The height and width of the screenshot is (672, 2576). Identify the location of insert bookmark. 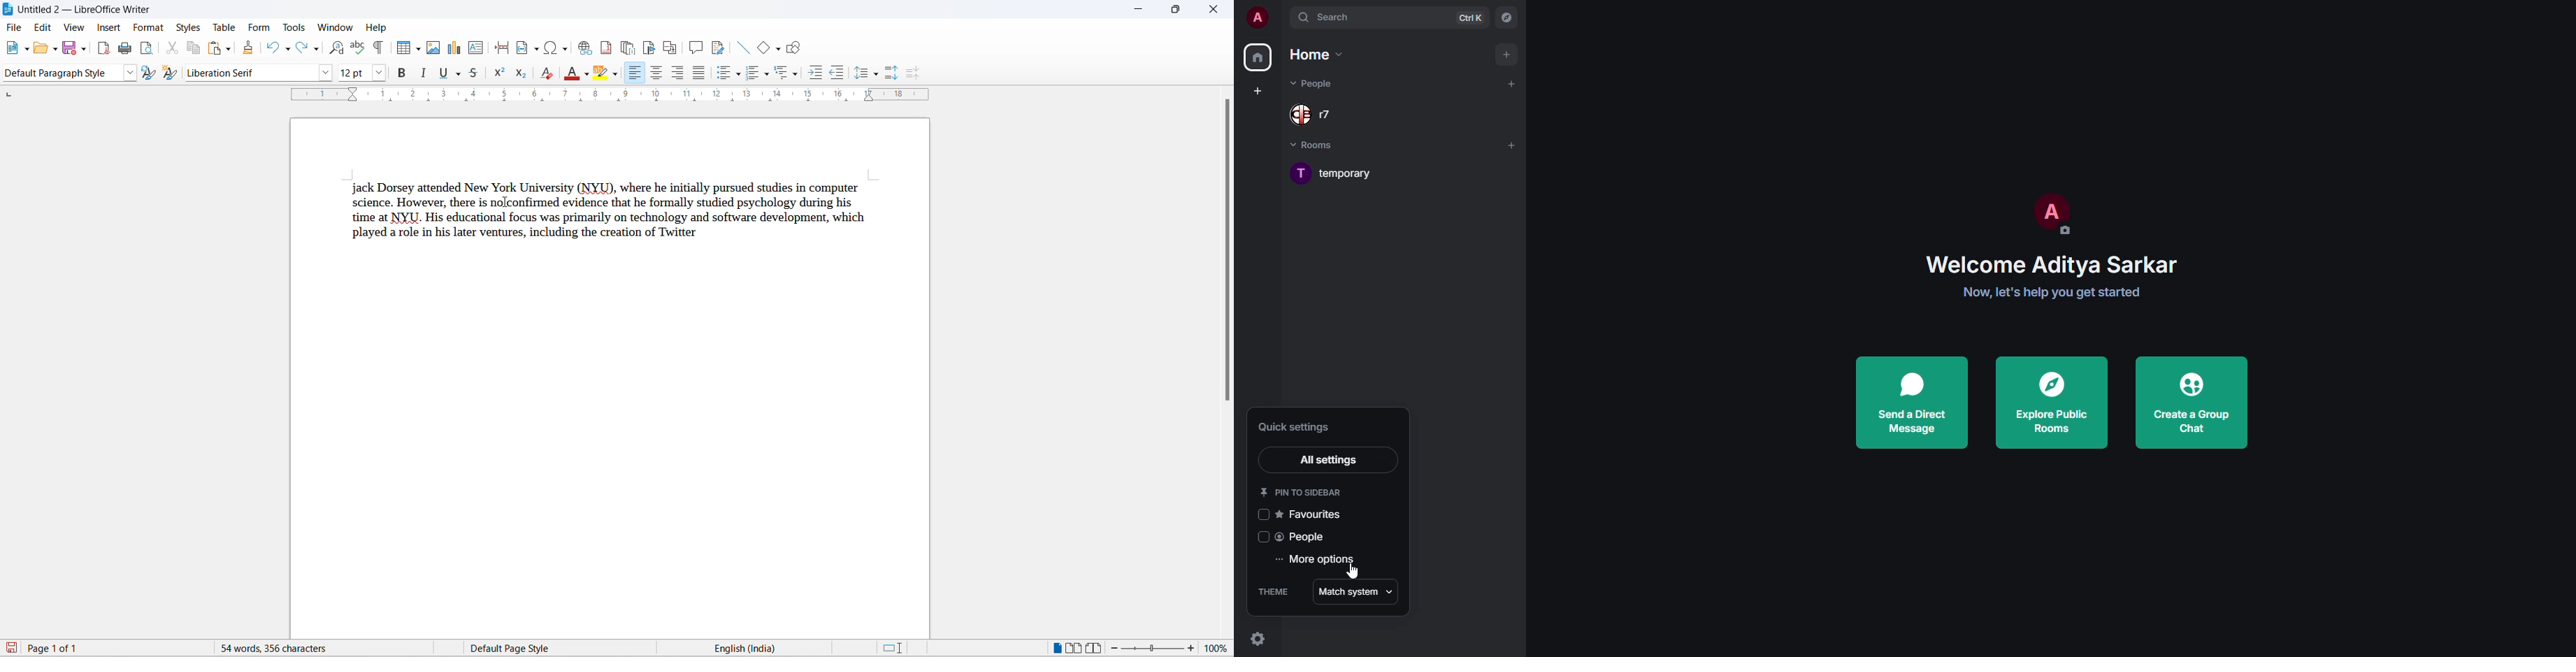
(649, 47).